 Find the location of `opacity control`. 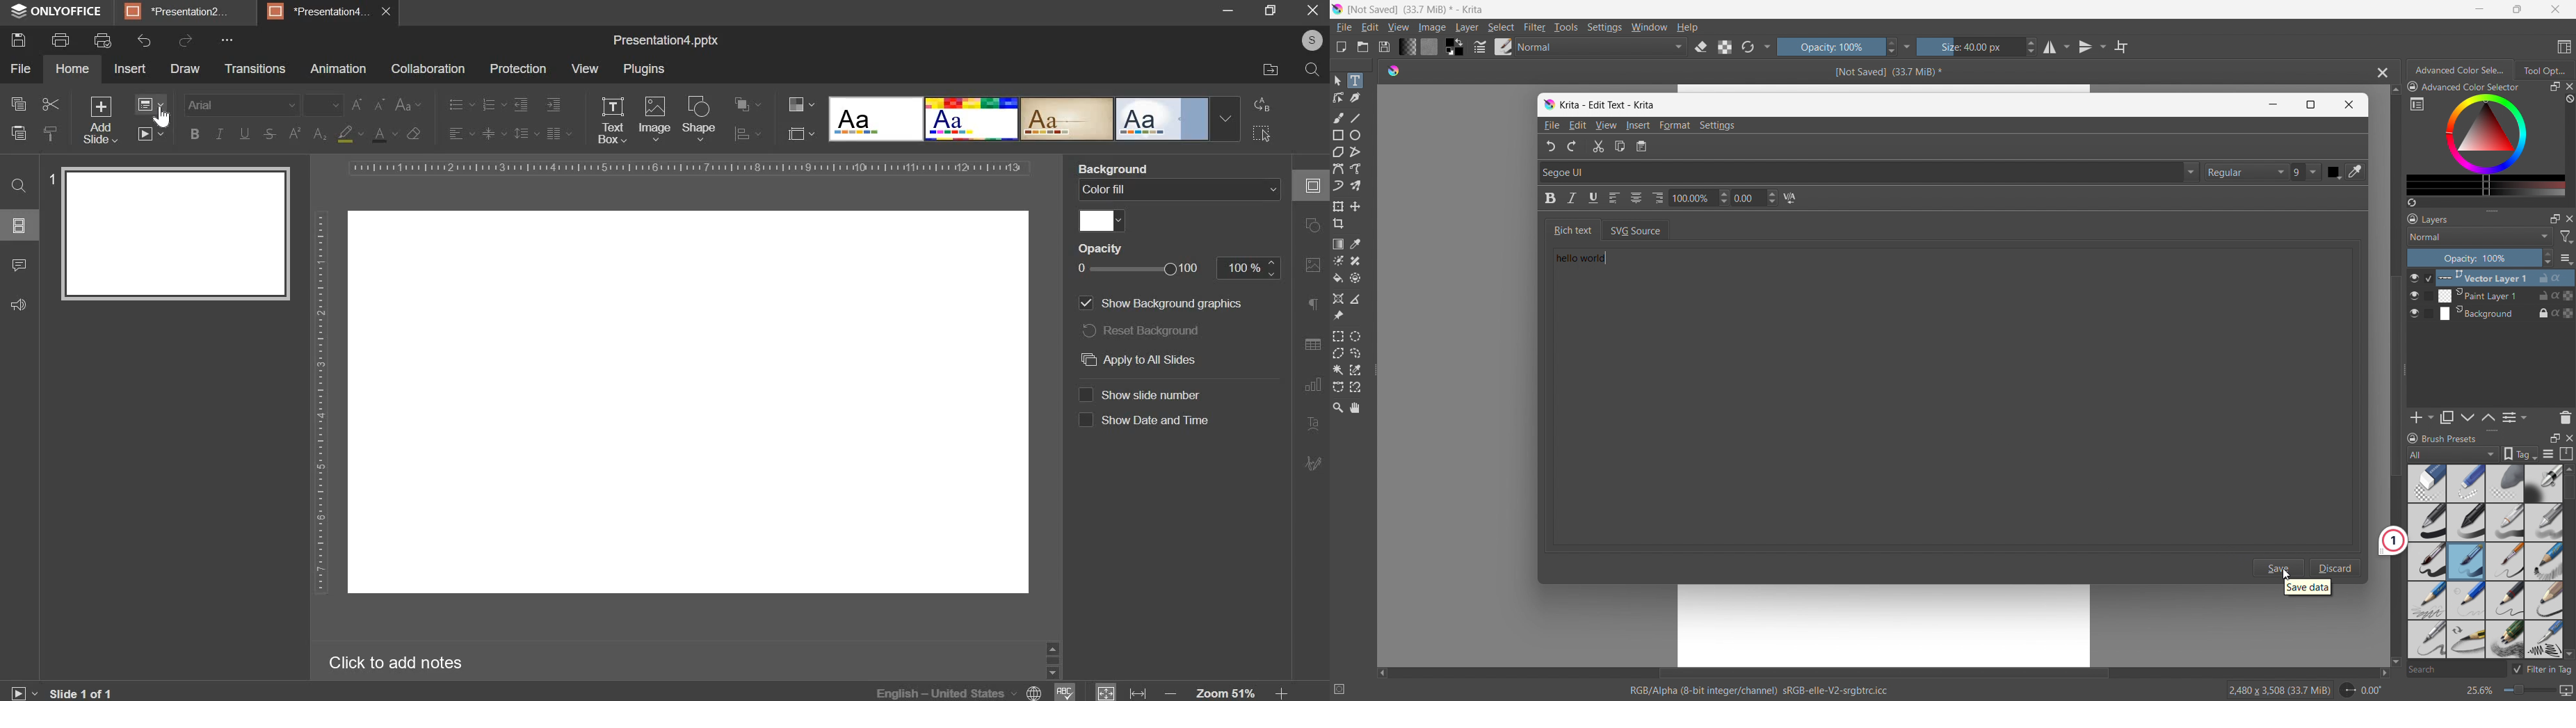

opacity control is located at coordinates (1837, 46).